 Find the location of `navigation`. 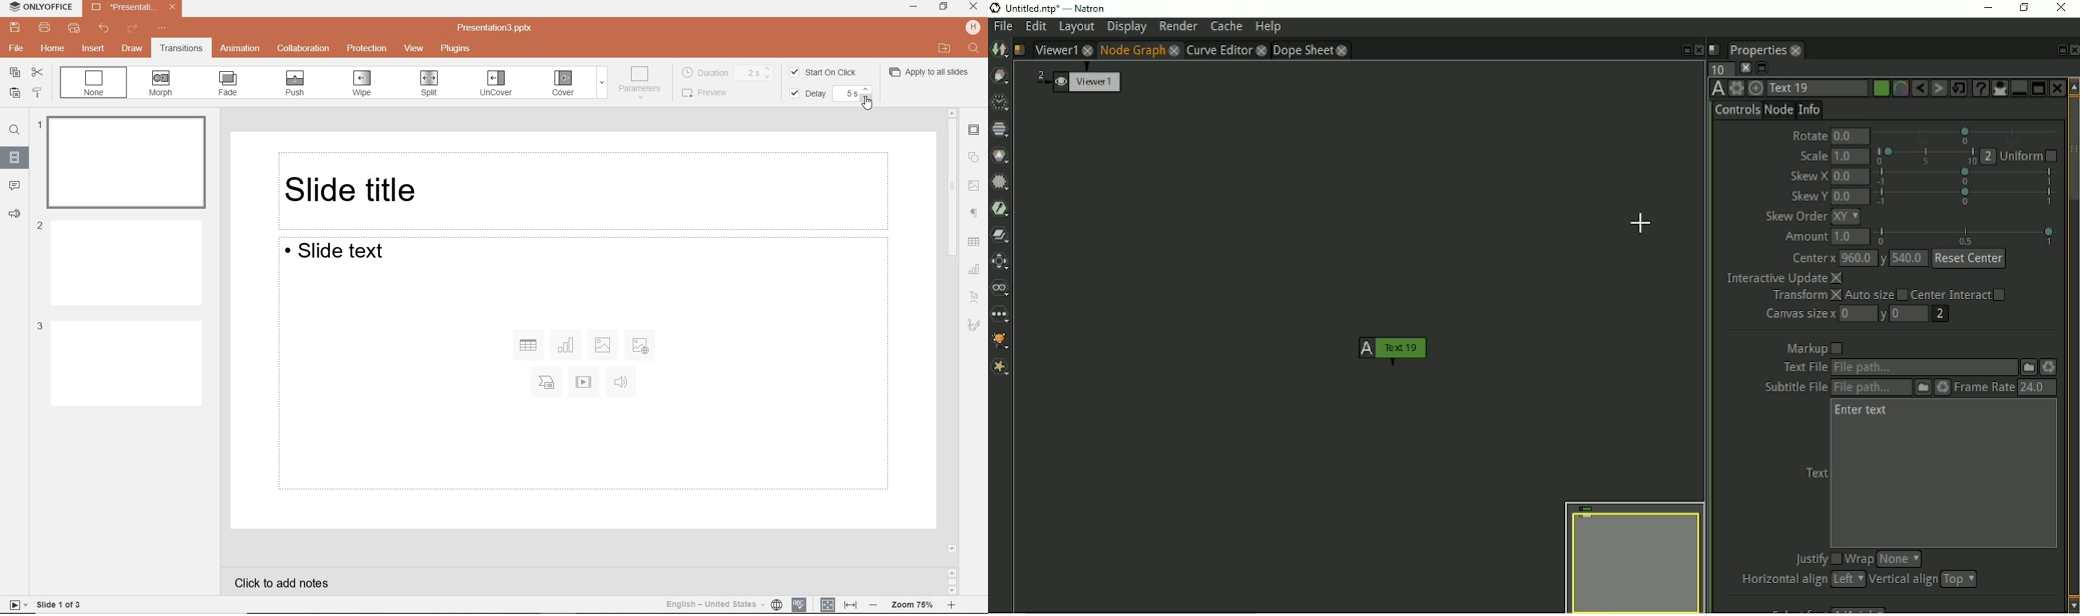

navigation is located at coordinates (974, 186).